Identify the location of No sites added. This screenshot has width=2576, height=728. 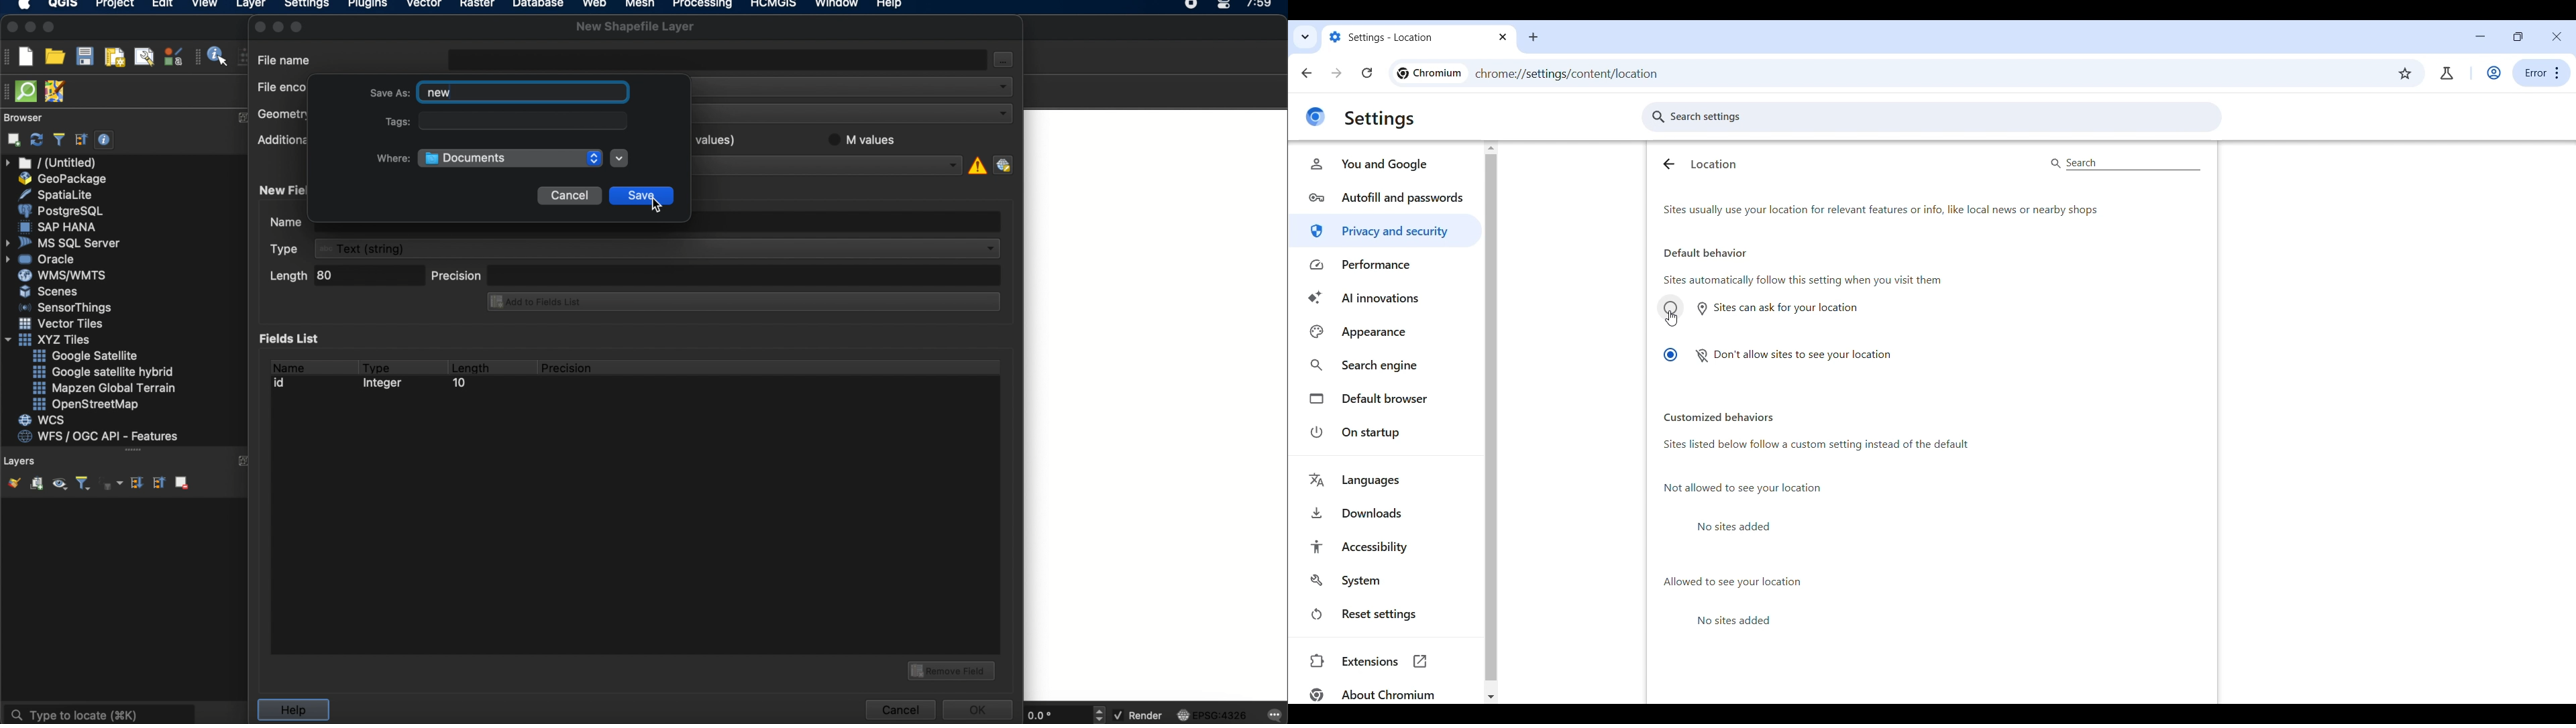
(1740, 621).